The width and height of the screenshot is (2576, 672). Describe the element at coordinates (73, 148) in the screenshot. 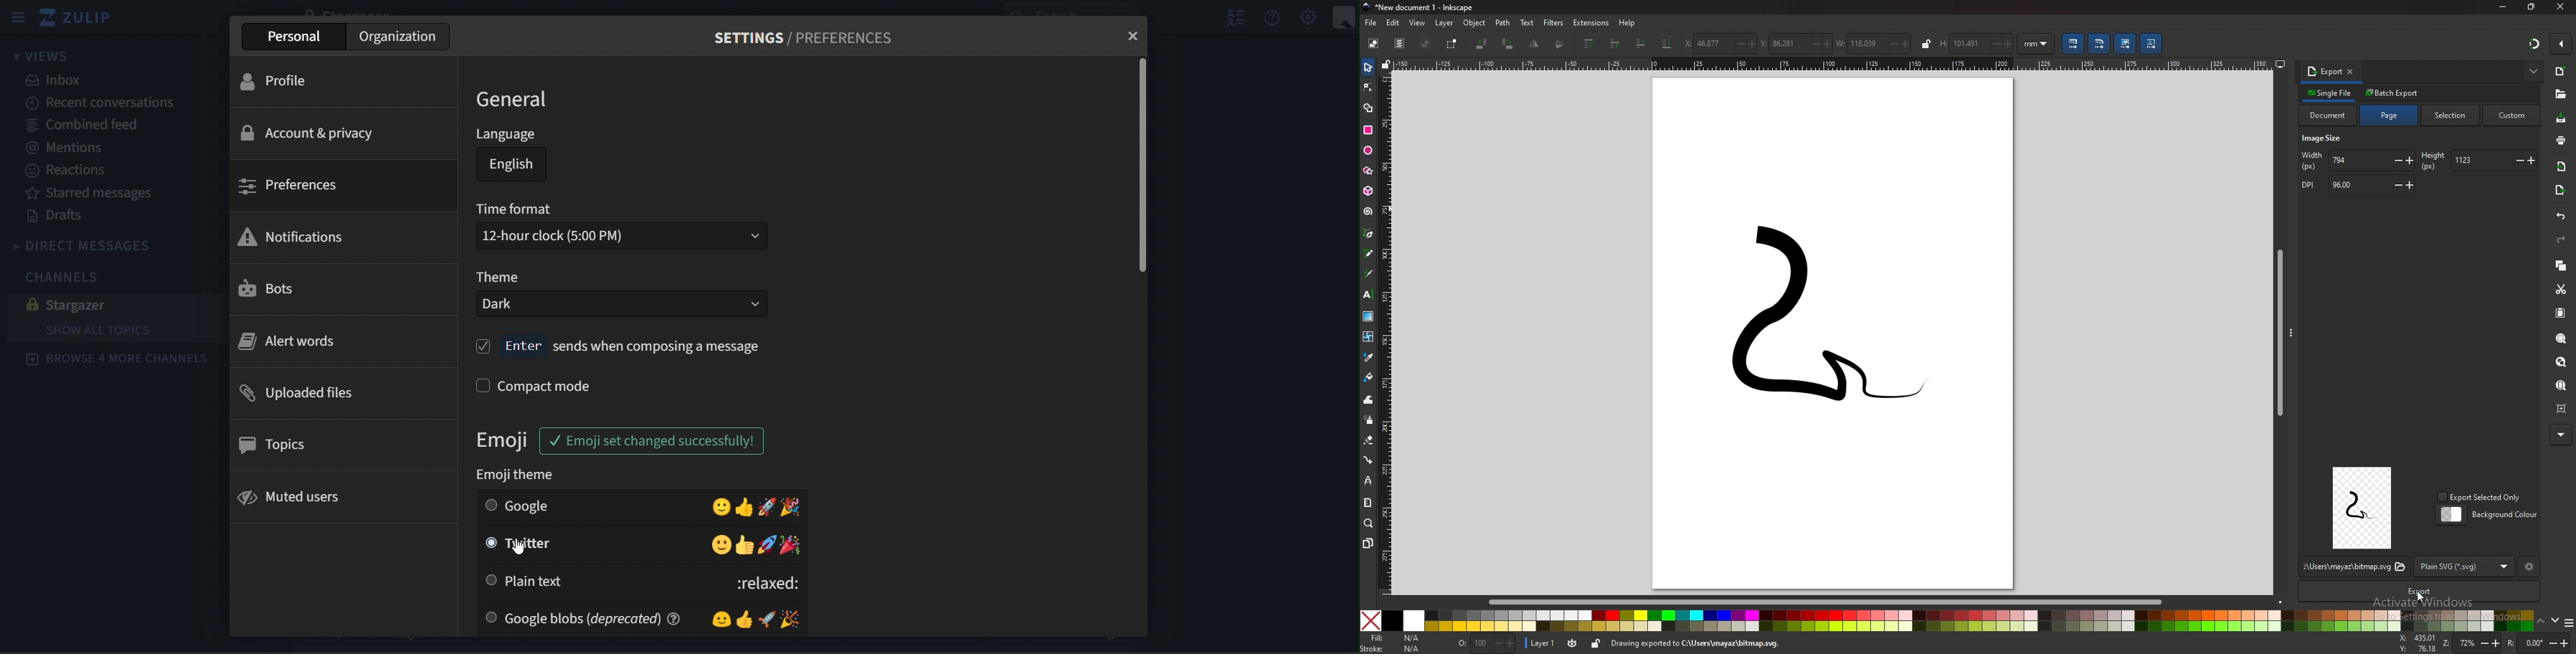

I see `mentions` at that location.